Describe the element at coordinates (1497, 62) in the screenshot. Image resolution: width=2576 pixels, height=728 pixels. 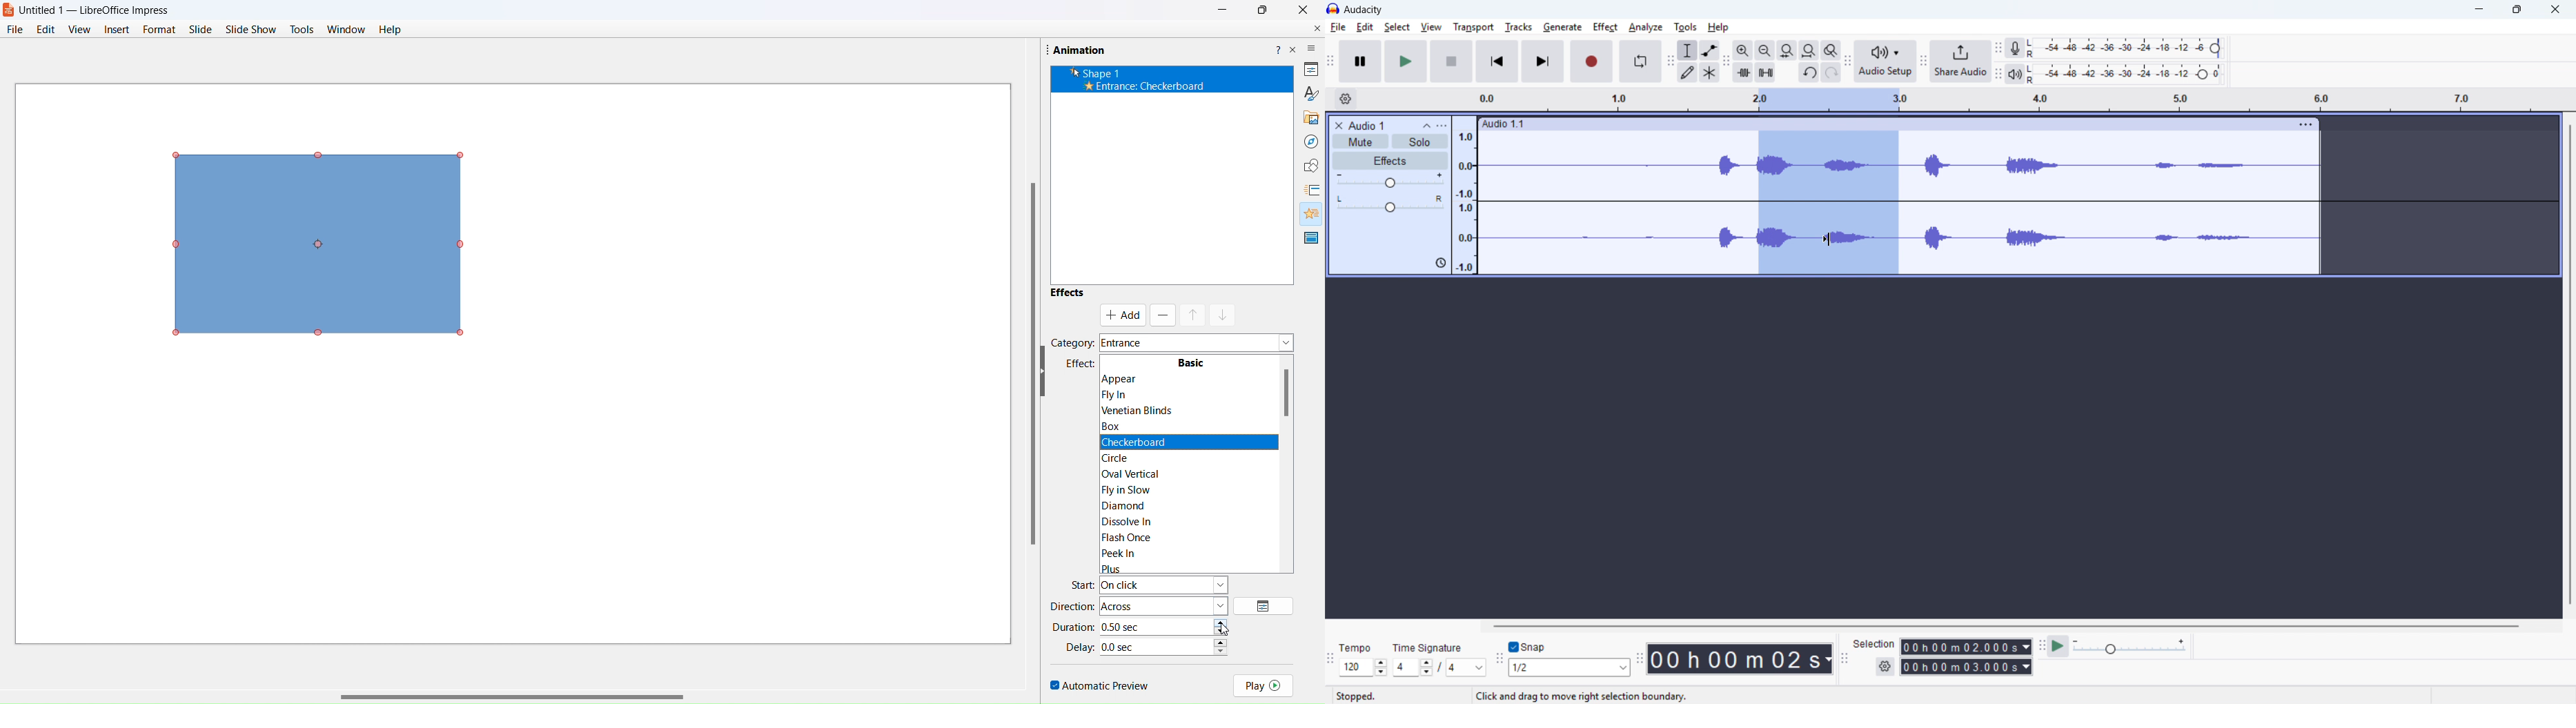
I see `Skip to start` at that location.